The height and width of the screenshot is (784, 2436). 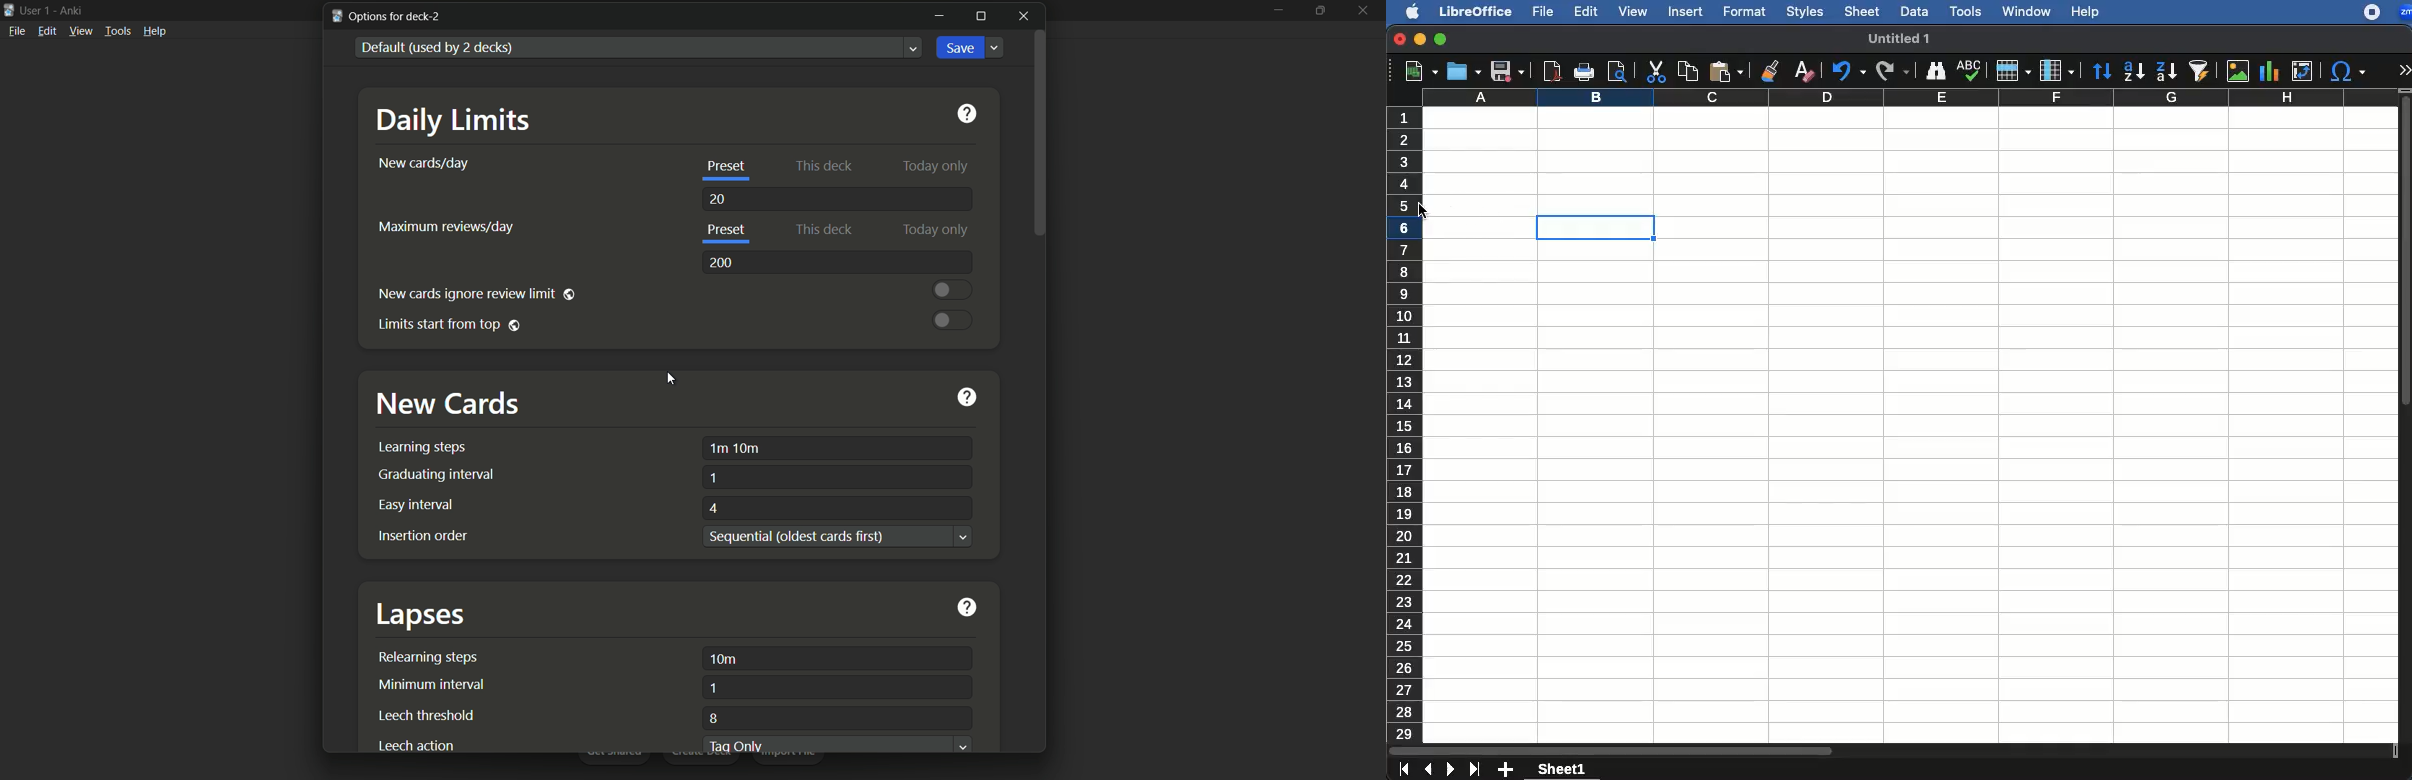 What do you see at coordinates (968, 610) in the screenshot?
I see `get help` at bounding box center [968, 610].